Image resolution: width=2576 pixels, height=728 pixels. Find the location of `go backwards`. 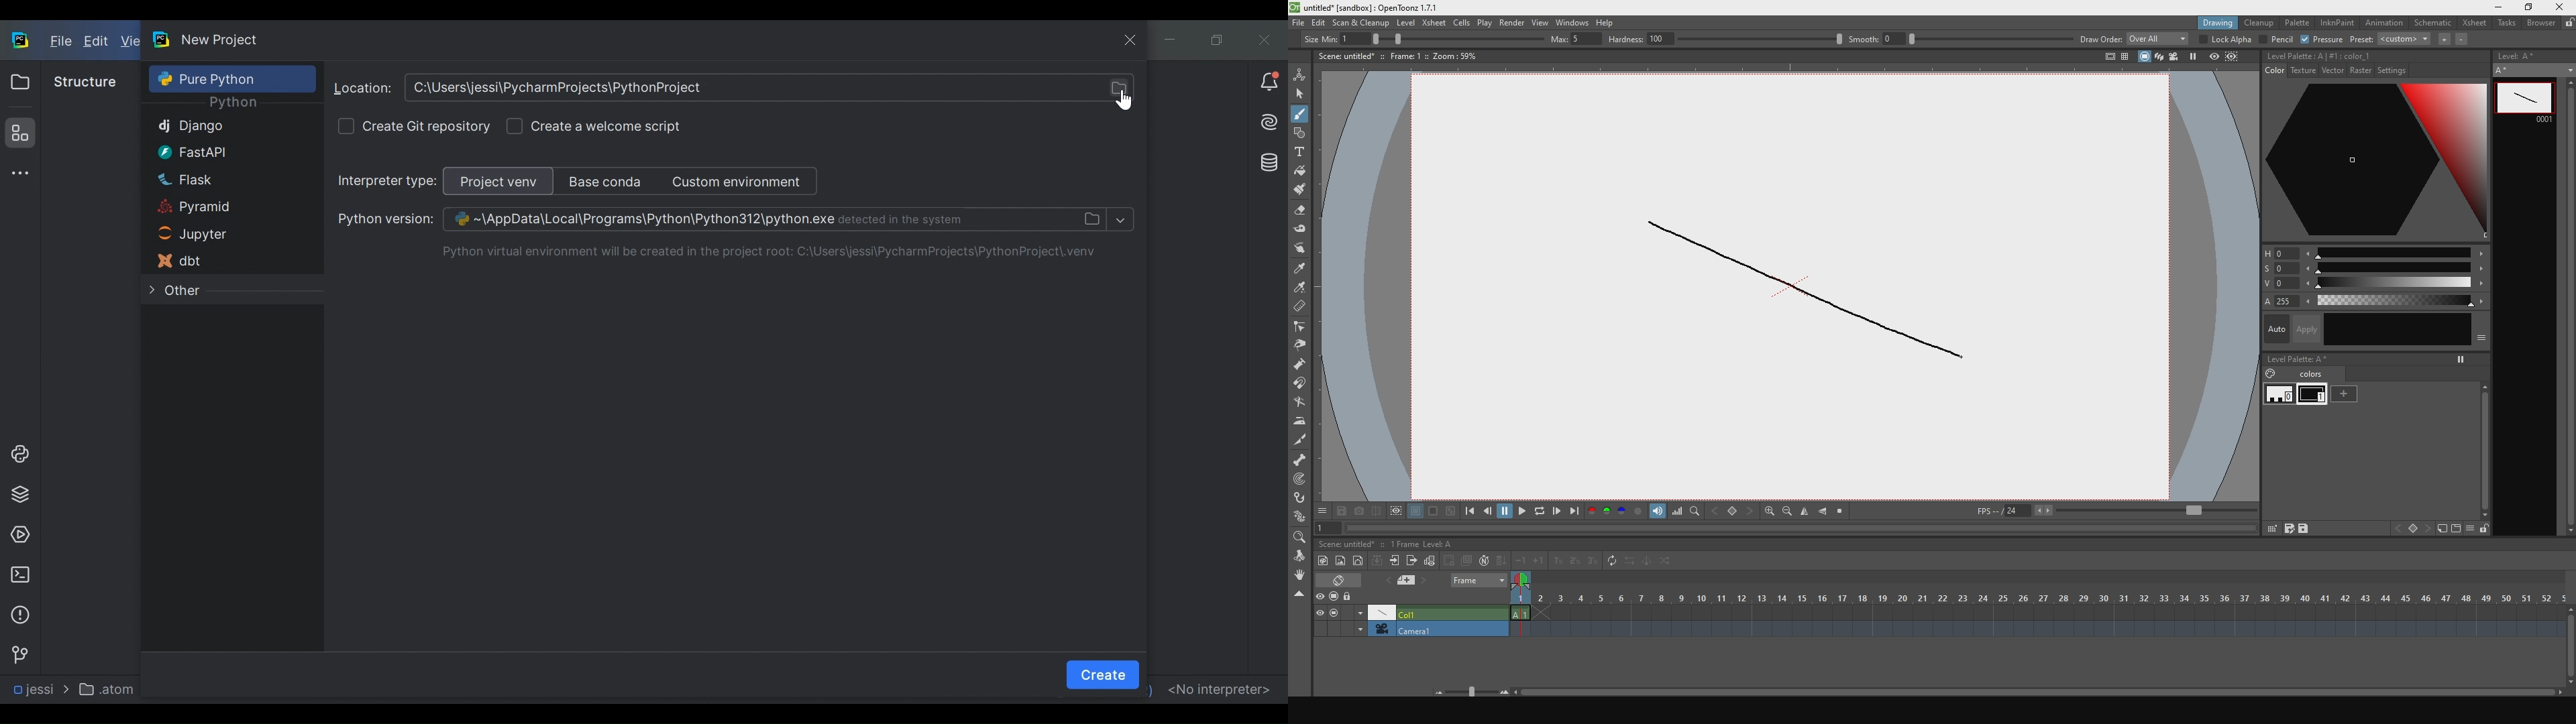

go backwards is located at coordinates (1486, 511).